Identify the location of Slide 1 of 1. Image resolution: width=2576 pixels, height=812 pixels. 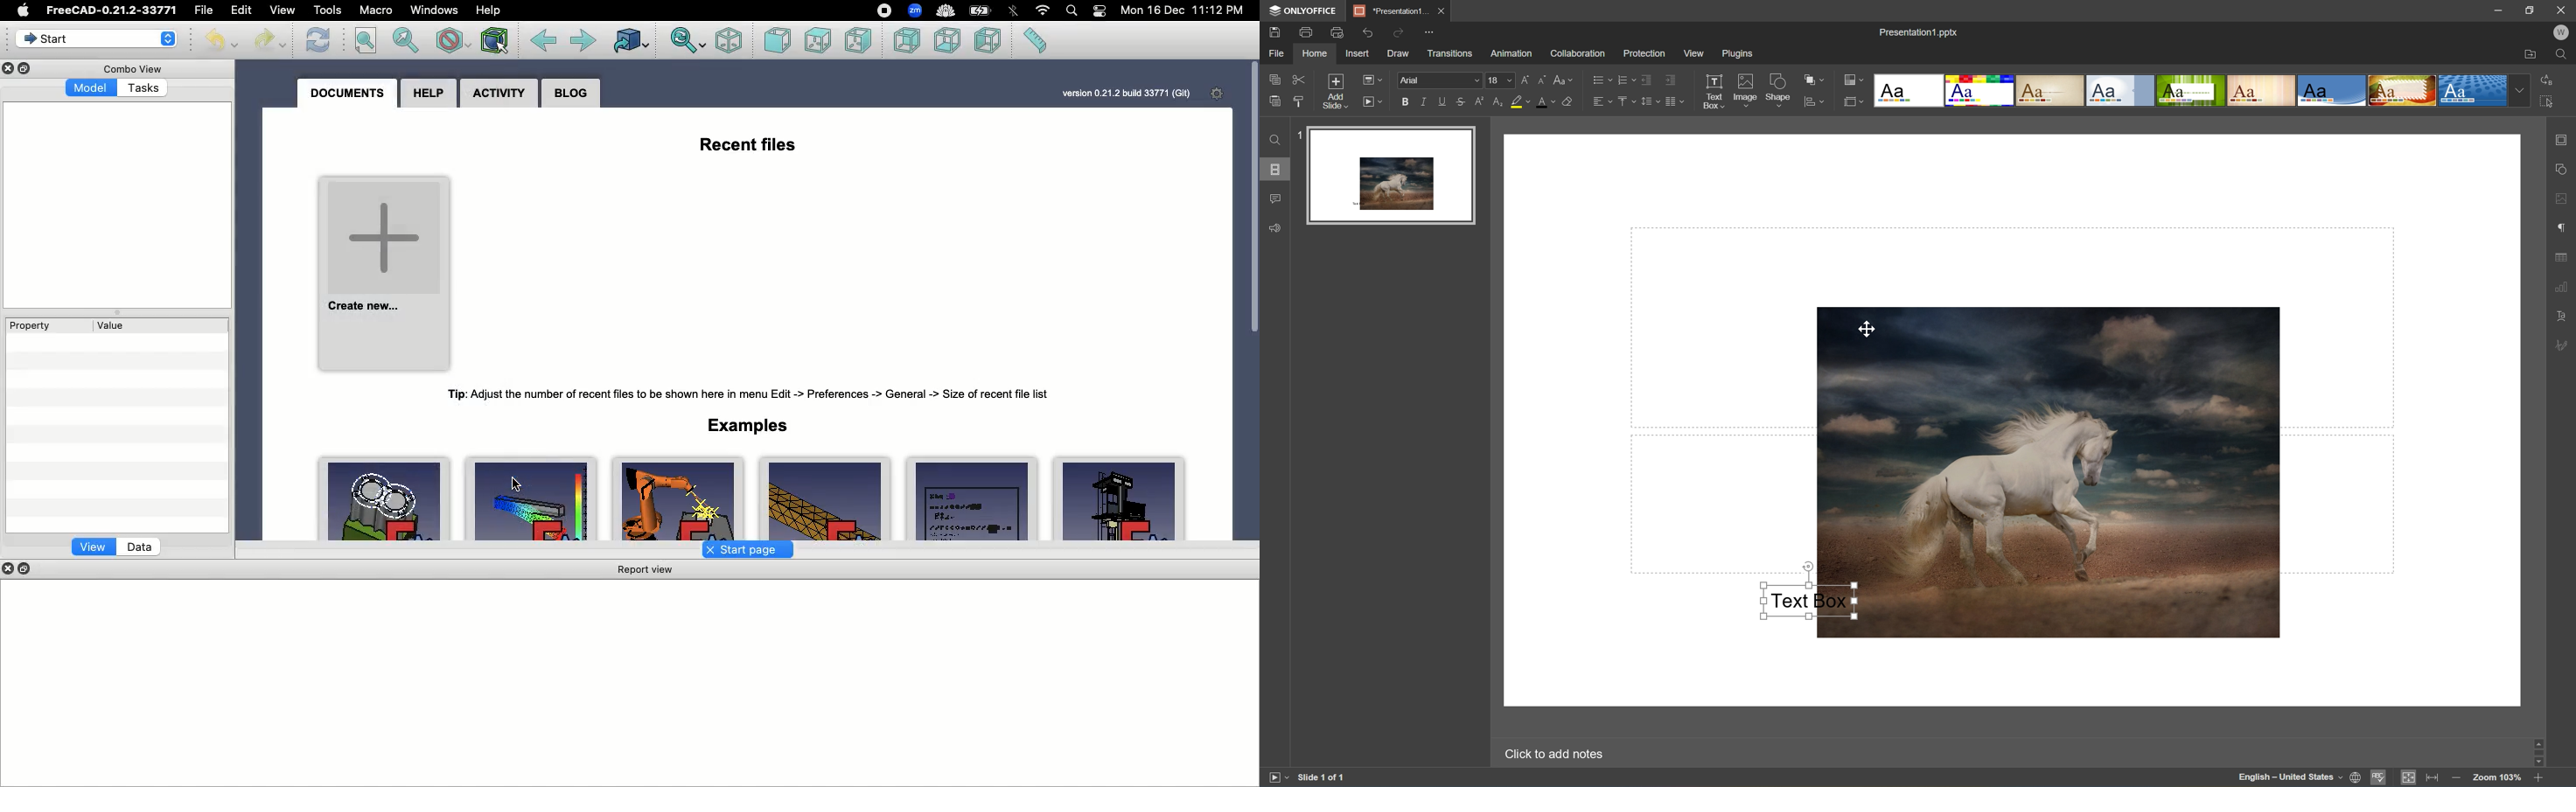
(1321, 779).